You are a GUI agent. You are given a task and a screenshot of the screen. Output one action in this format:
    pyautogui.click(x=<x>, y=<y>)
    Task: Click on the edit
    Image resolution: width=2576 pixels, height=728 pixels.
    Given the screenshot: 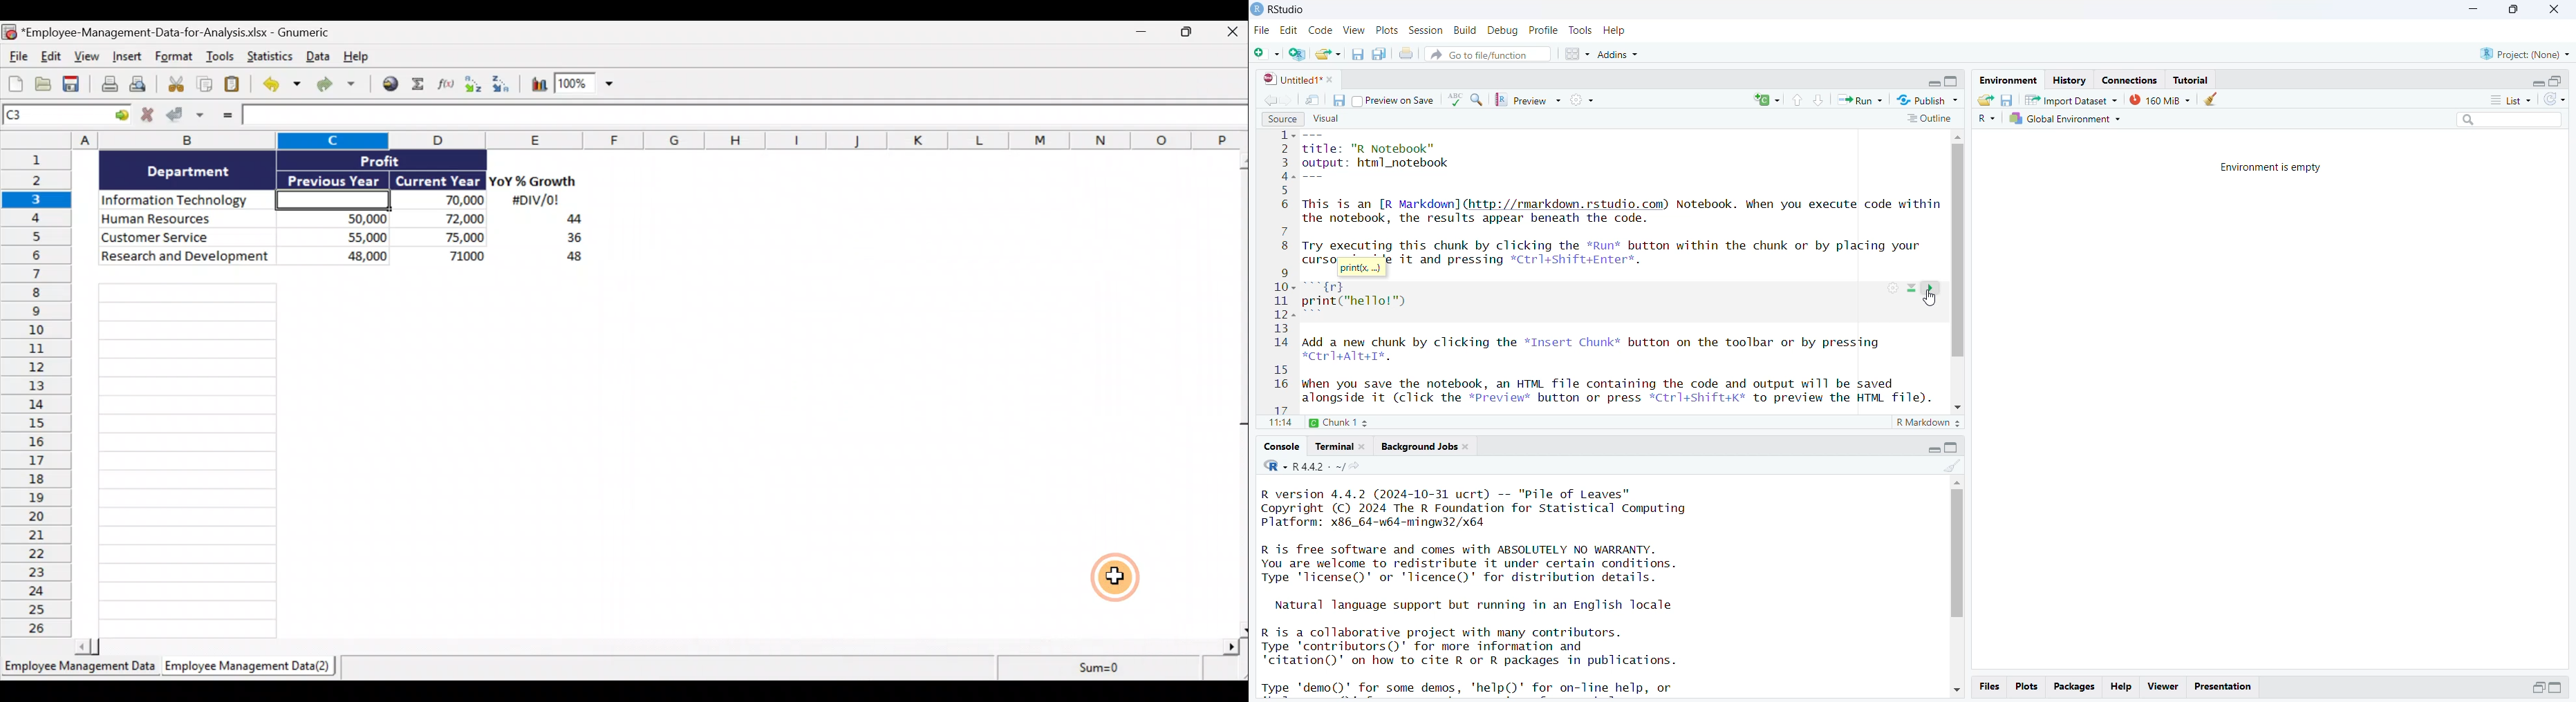 What is the action you would take?
    pyautogui.click(x=1291, y=30)
    